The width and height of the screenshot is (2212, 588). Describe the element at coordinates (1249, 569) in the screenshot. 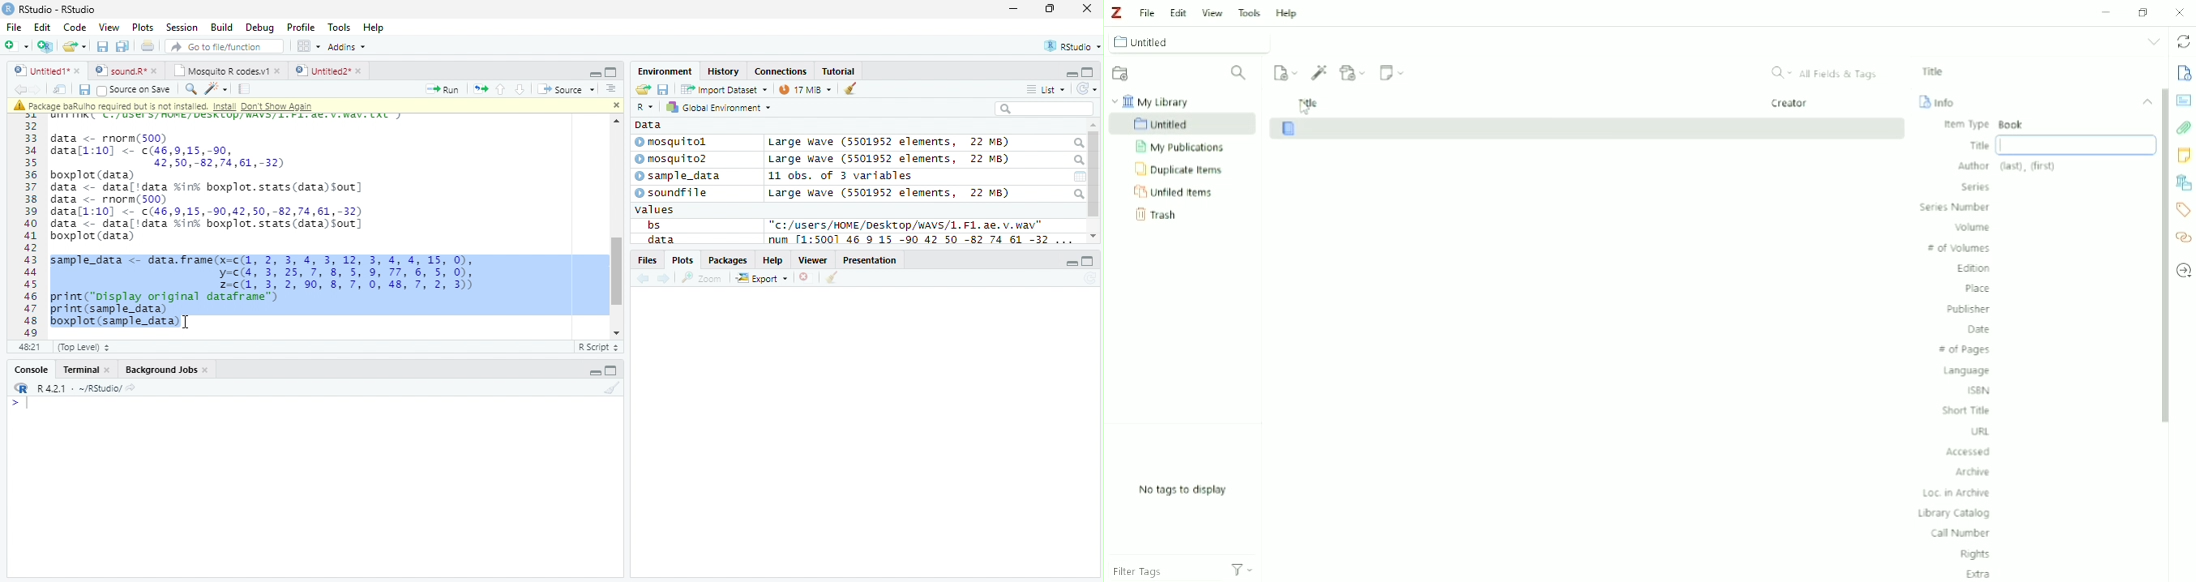

I see `Actions` at that location.